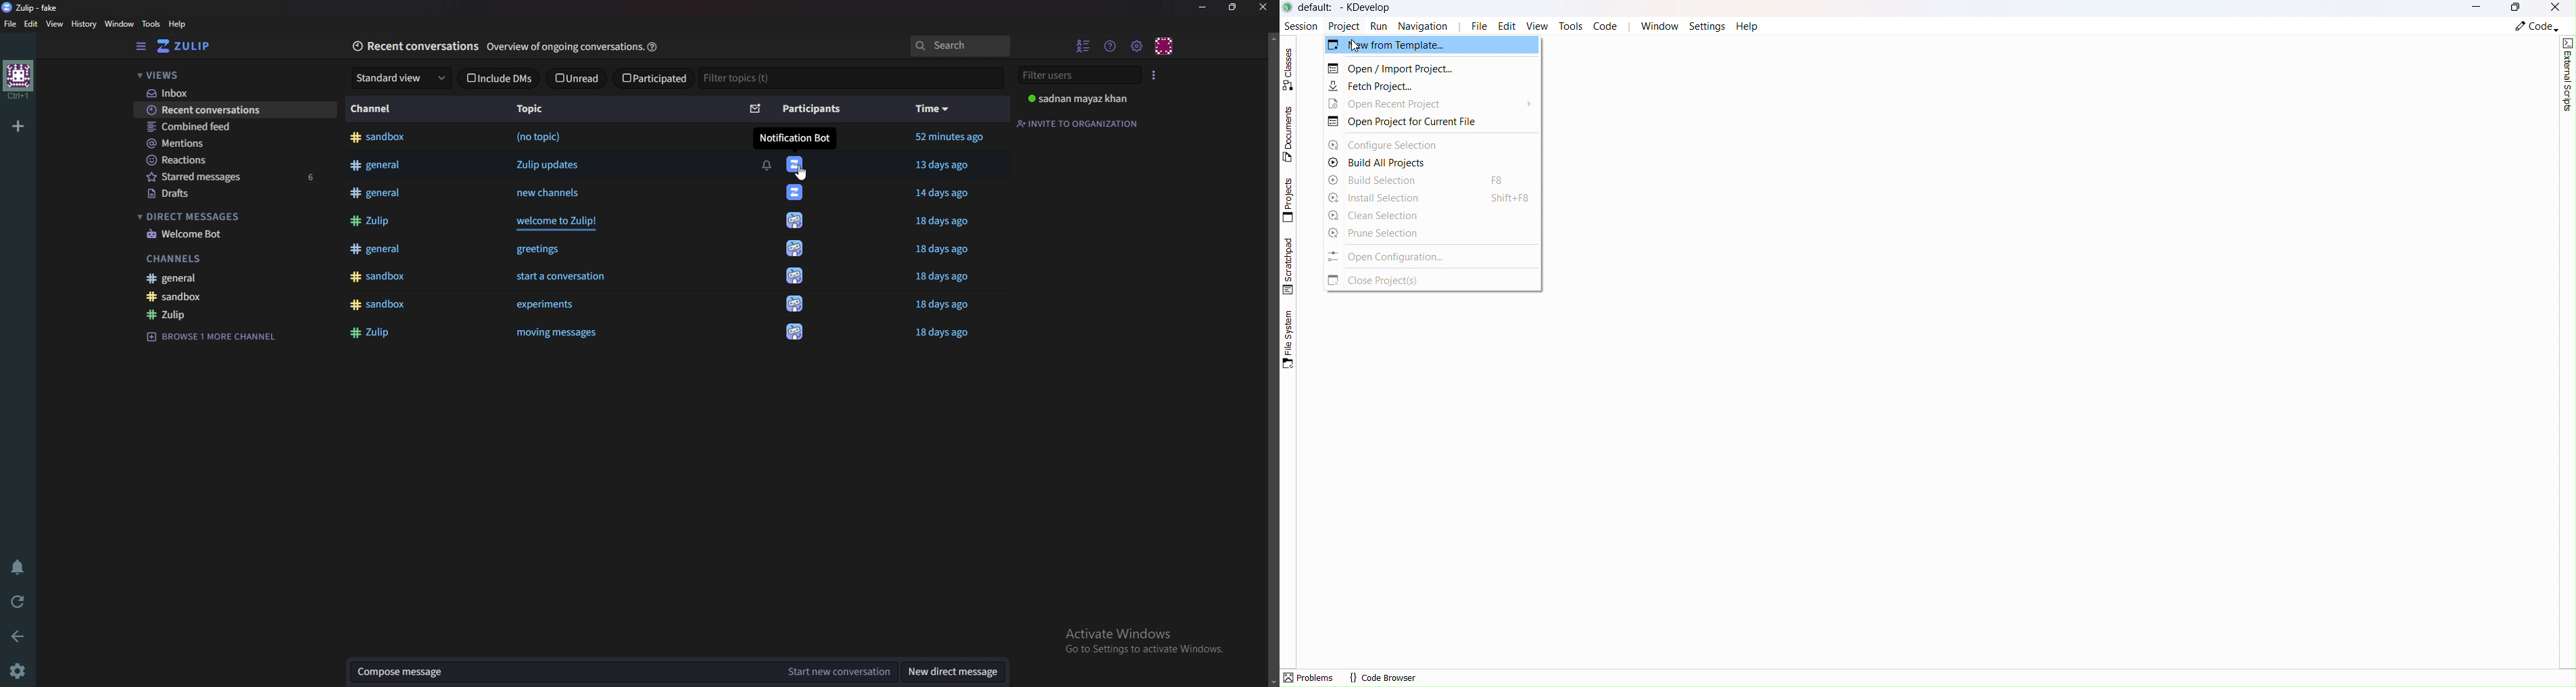  Describe the element at coordinates (153, 24) in the screenshot. I see `Tools` at that location.